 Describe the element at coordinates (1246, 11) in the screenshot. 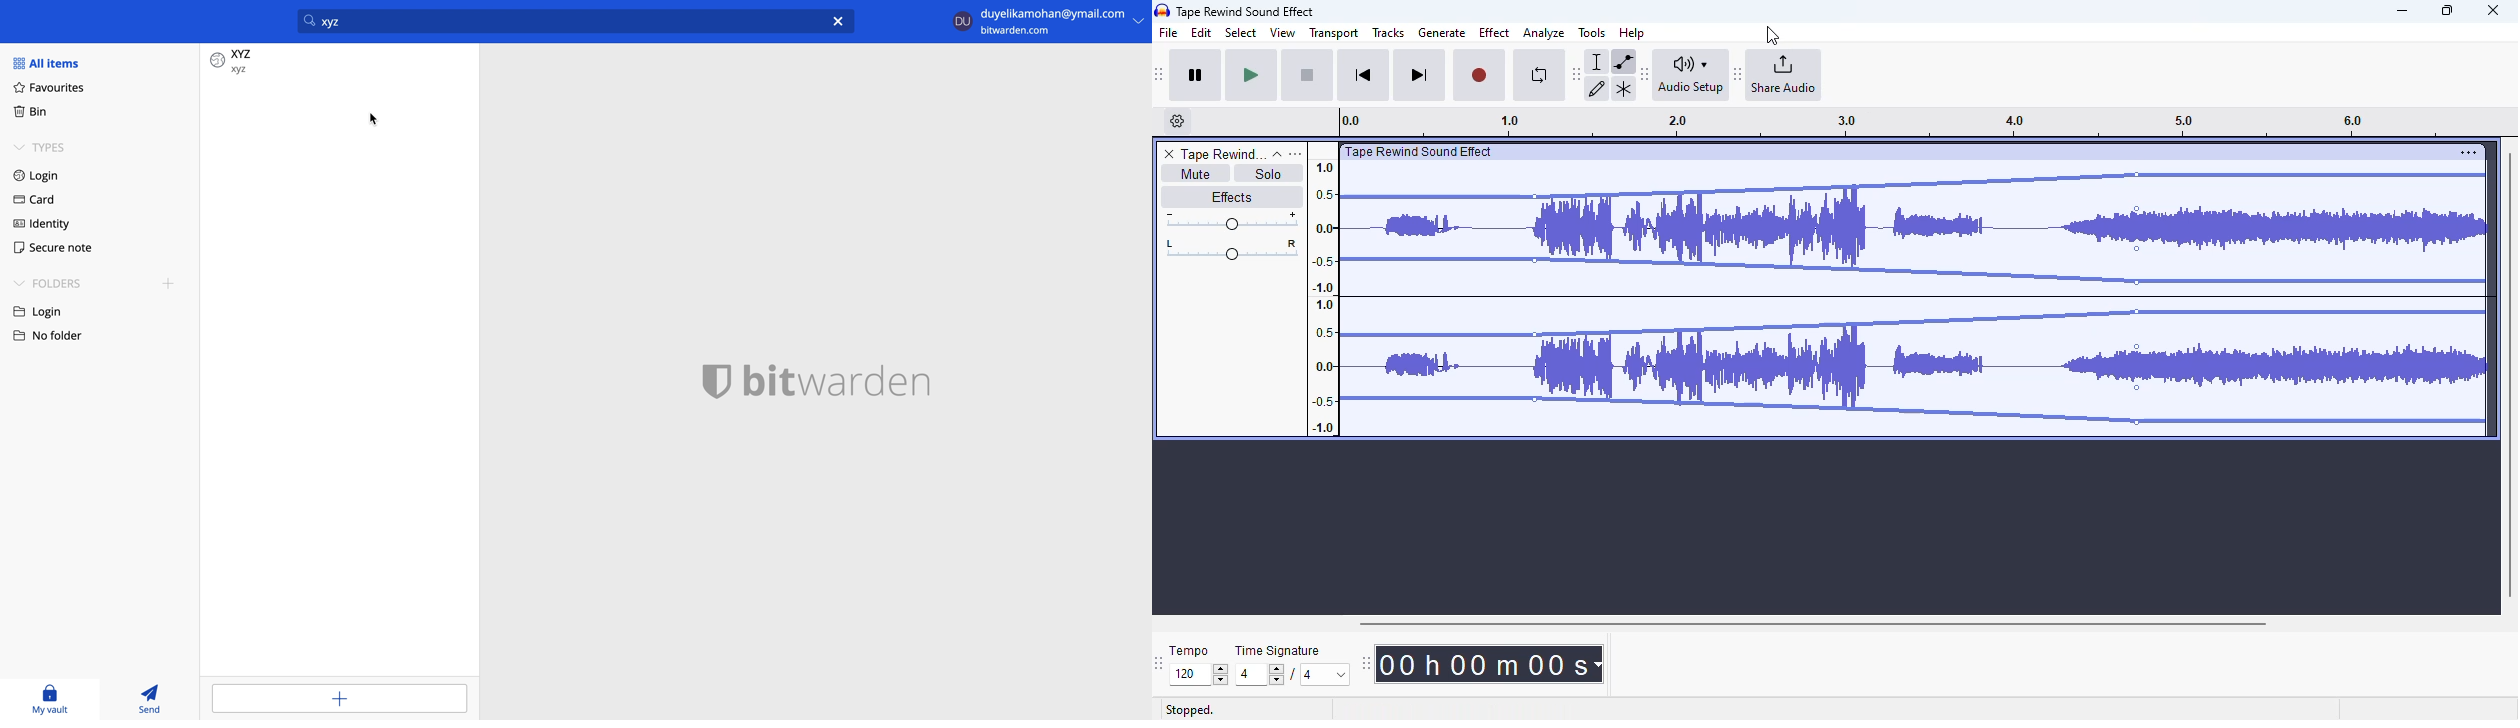

I see `title` at that location.